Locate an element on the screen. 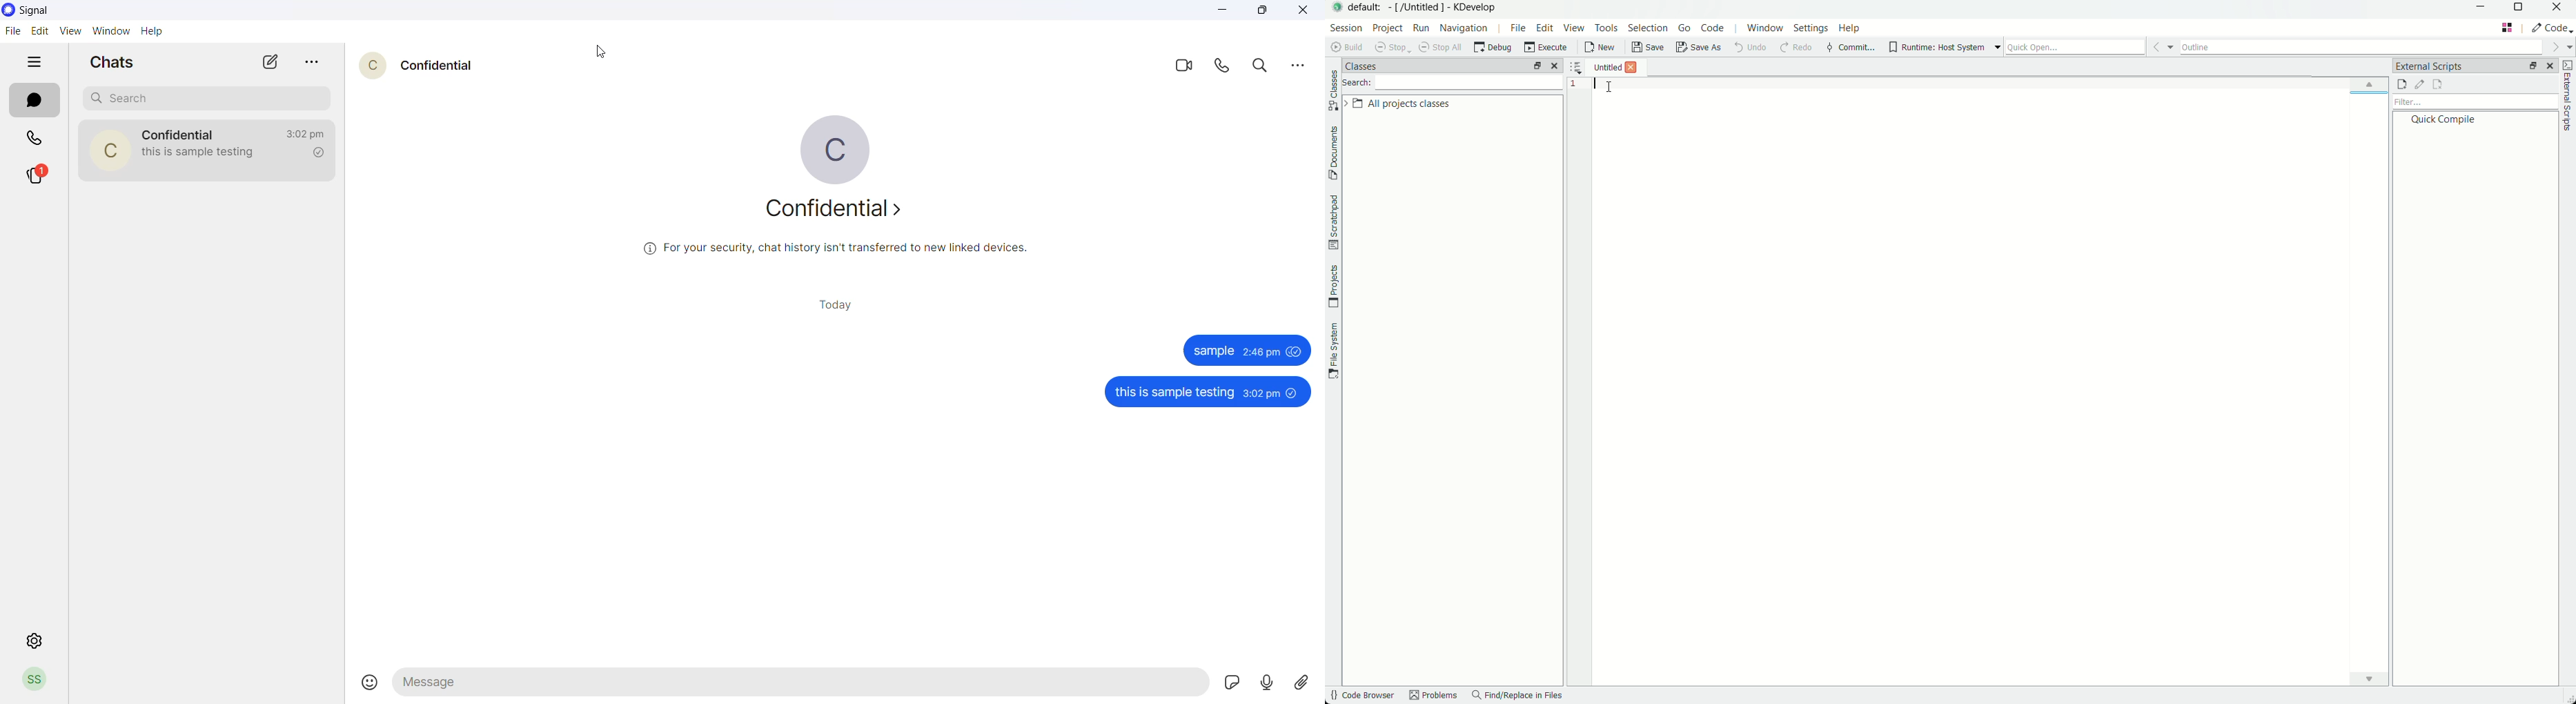 Image resolution: width=2576 pixels, height=728 pixels. workspace is located at coordinates (1986, 396).